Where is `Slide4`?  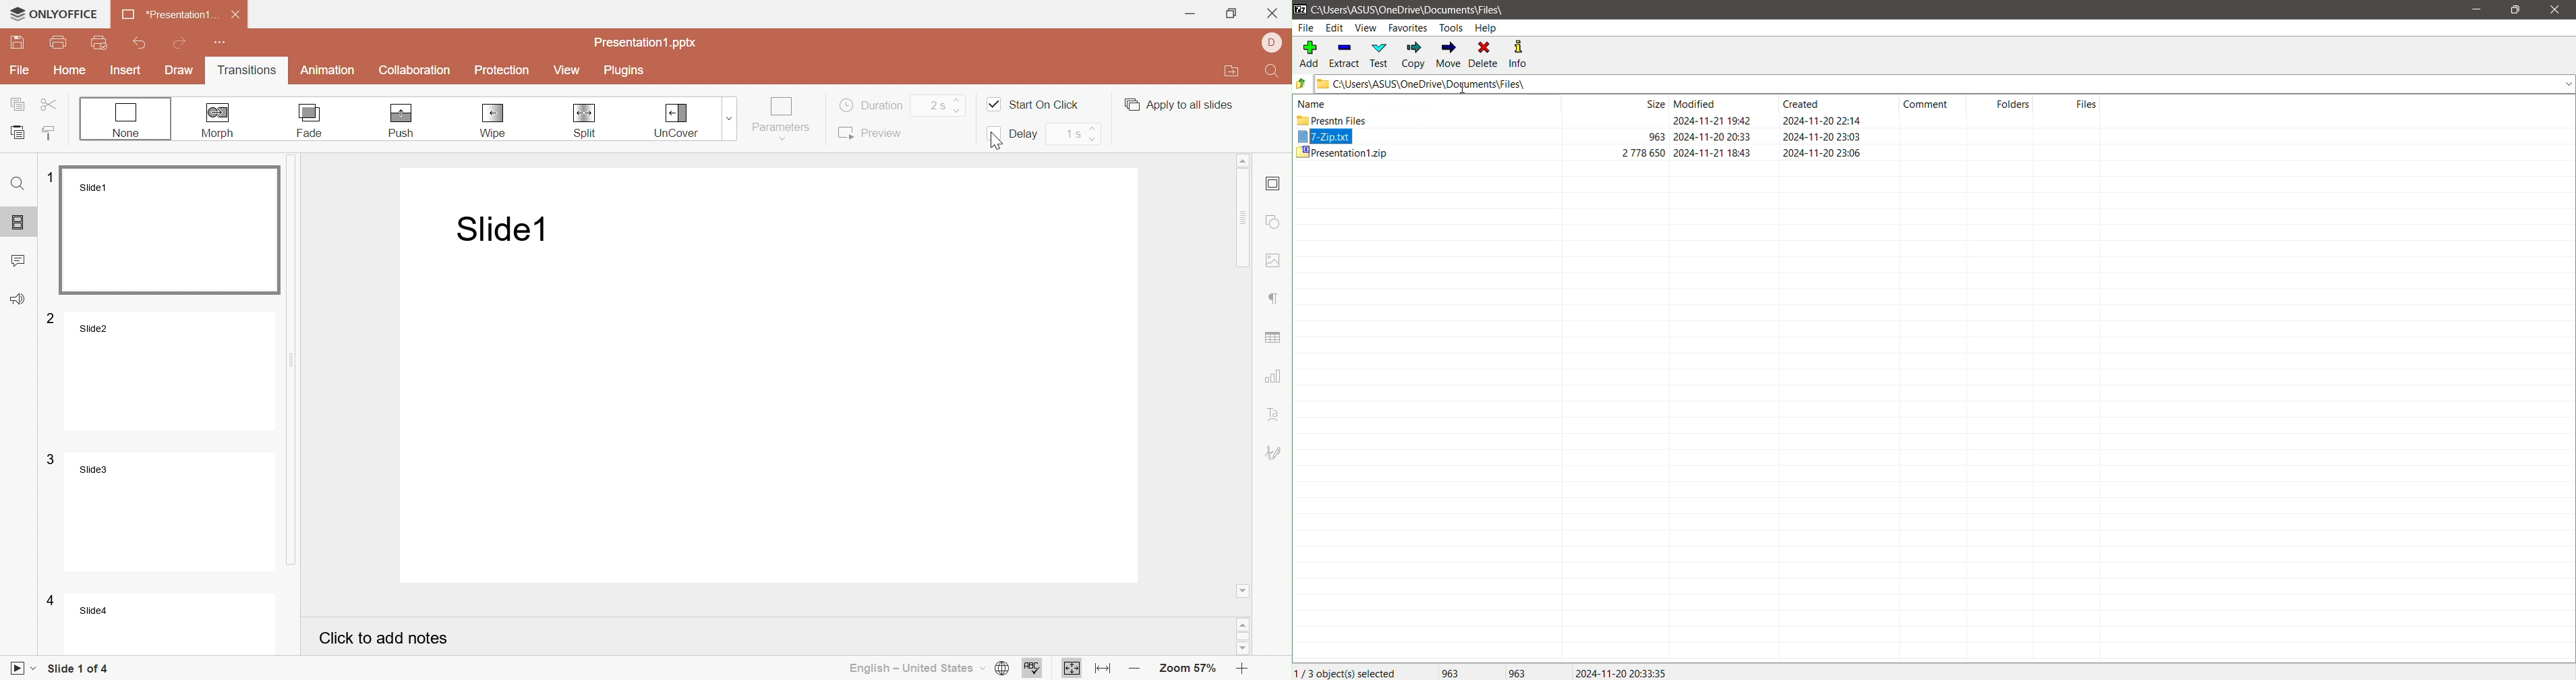 Slide4 is located at coordinates (158, 622).